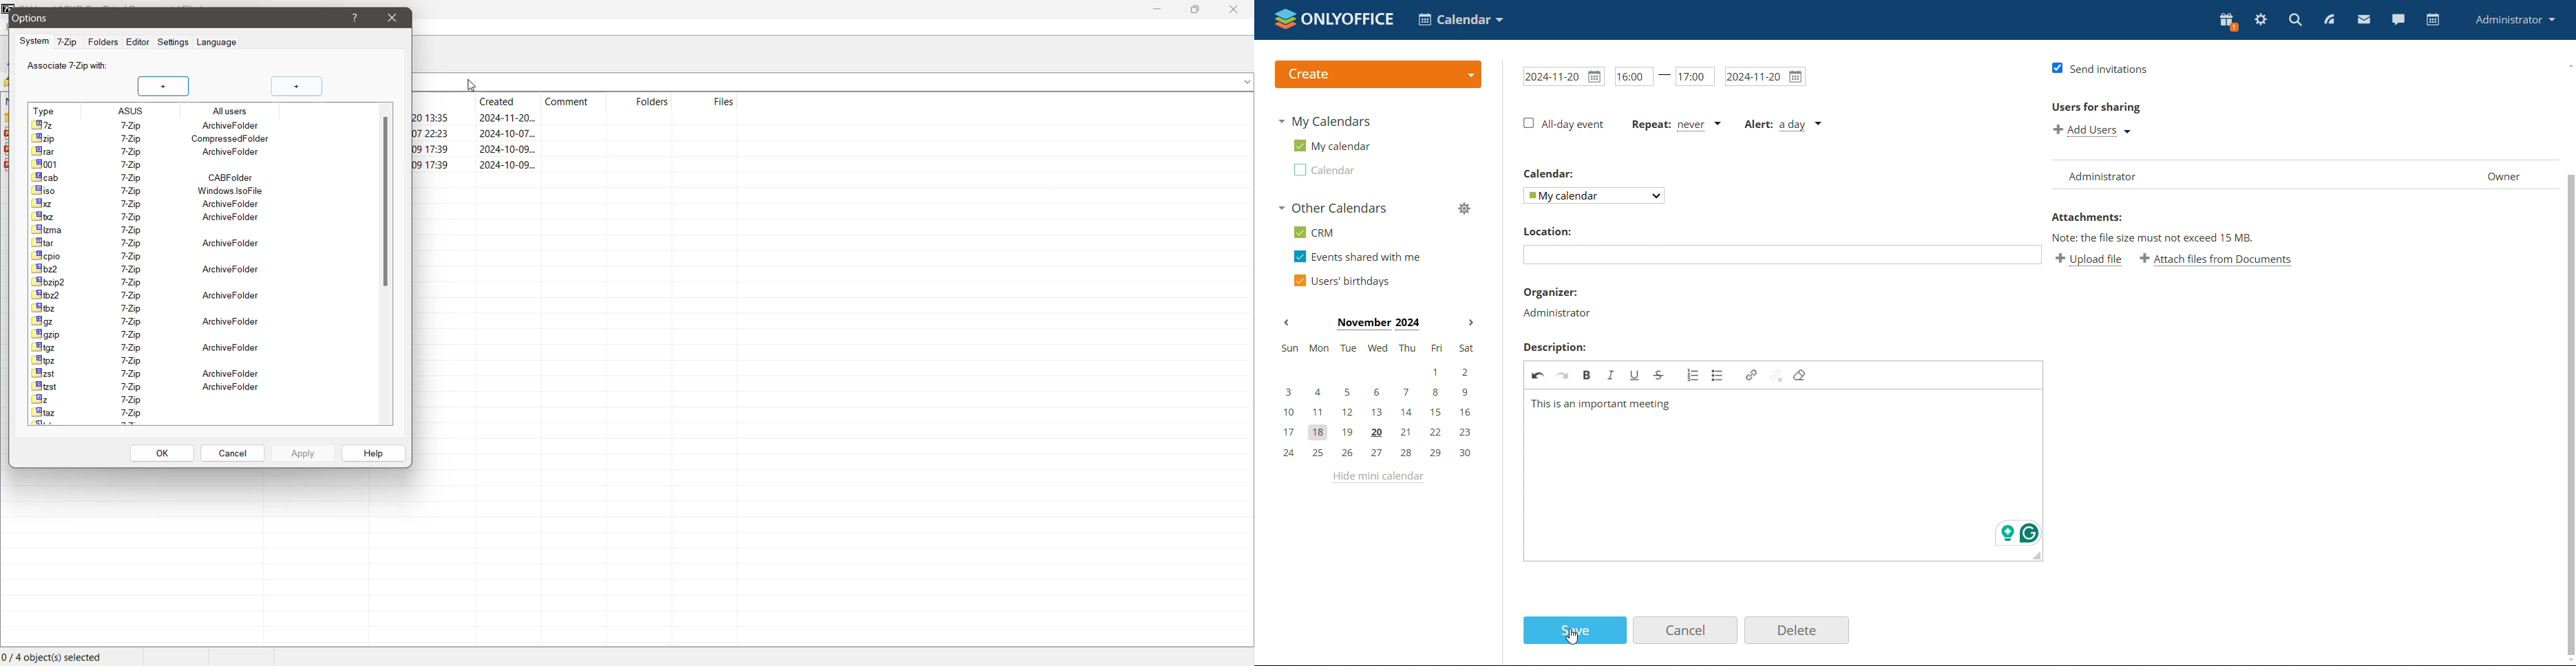 The height and width of the screenshot is (672, 2576). What do you see at coordinates (1378, 324) in the screenshot?
I see `month on display` at bounding box center [1378, 324].